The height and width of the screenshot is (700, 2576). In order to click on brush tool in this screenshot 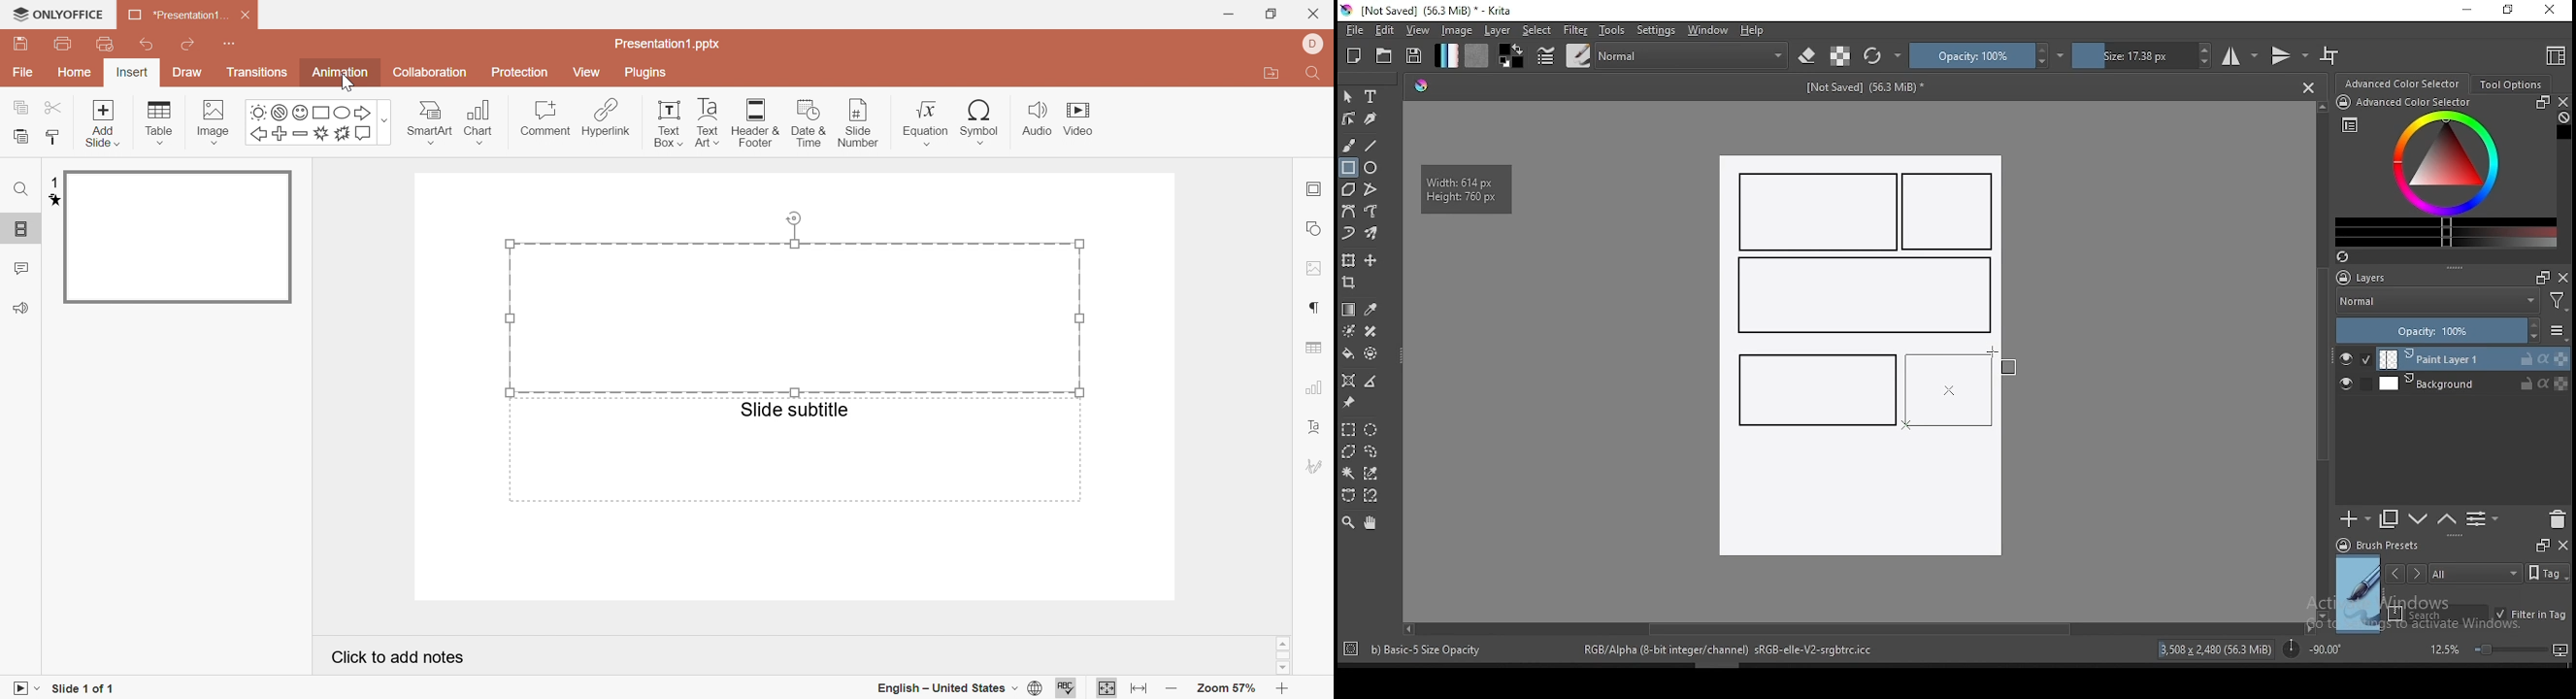, I will do `click(1350, 145)`.